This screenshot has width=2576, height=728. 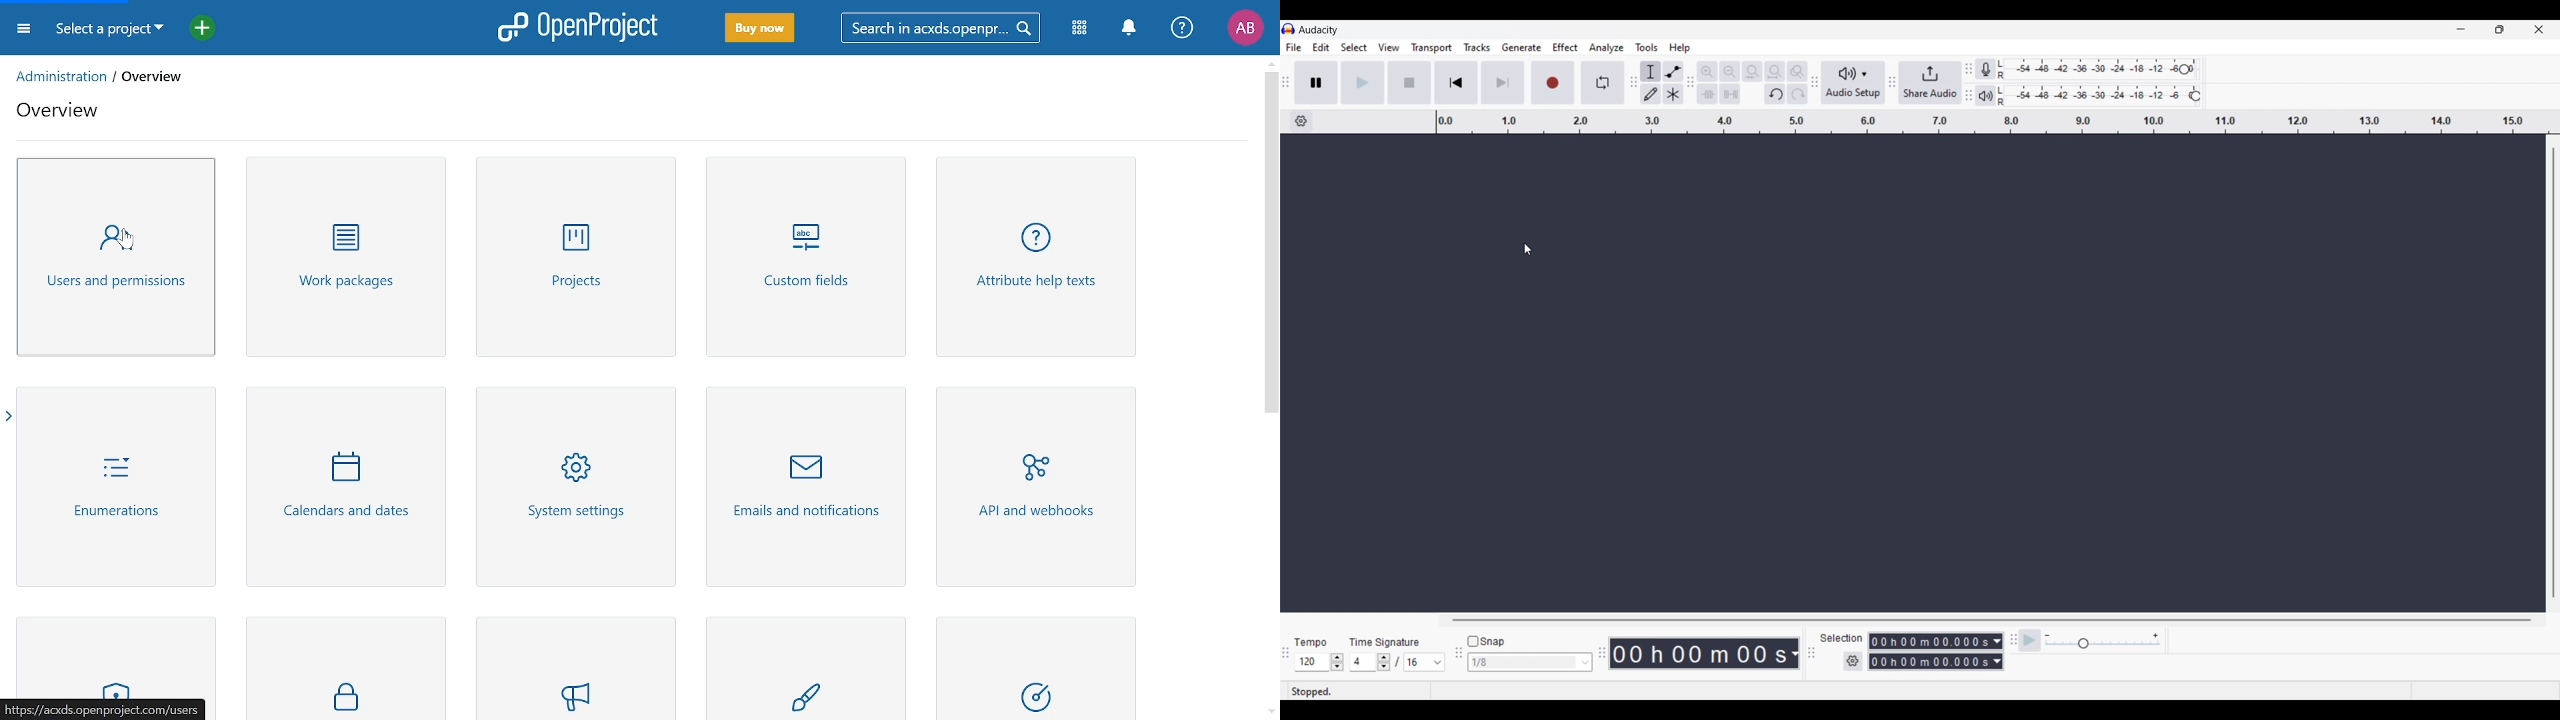 I want to click on Timeline options, so click(x=1301, y=121).